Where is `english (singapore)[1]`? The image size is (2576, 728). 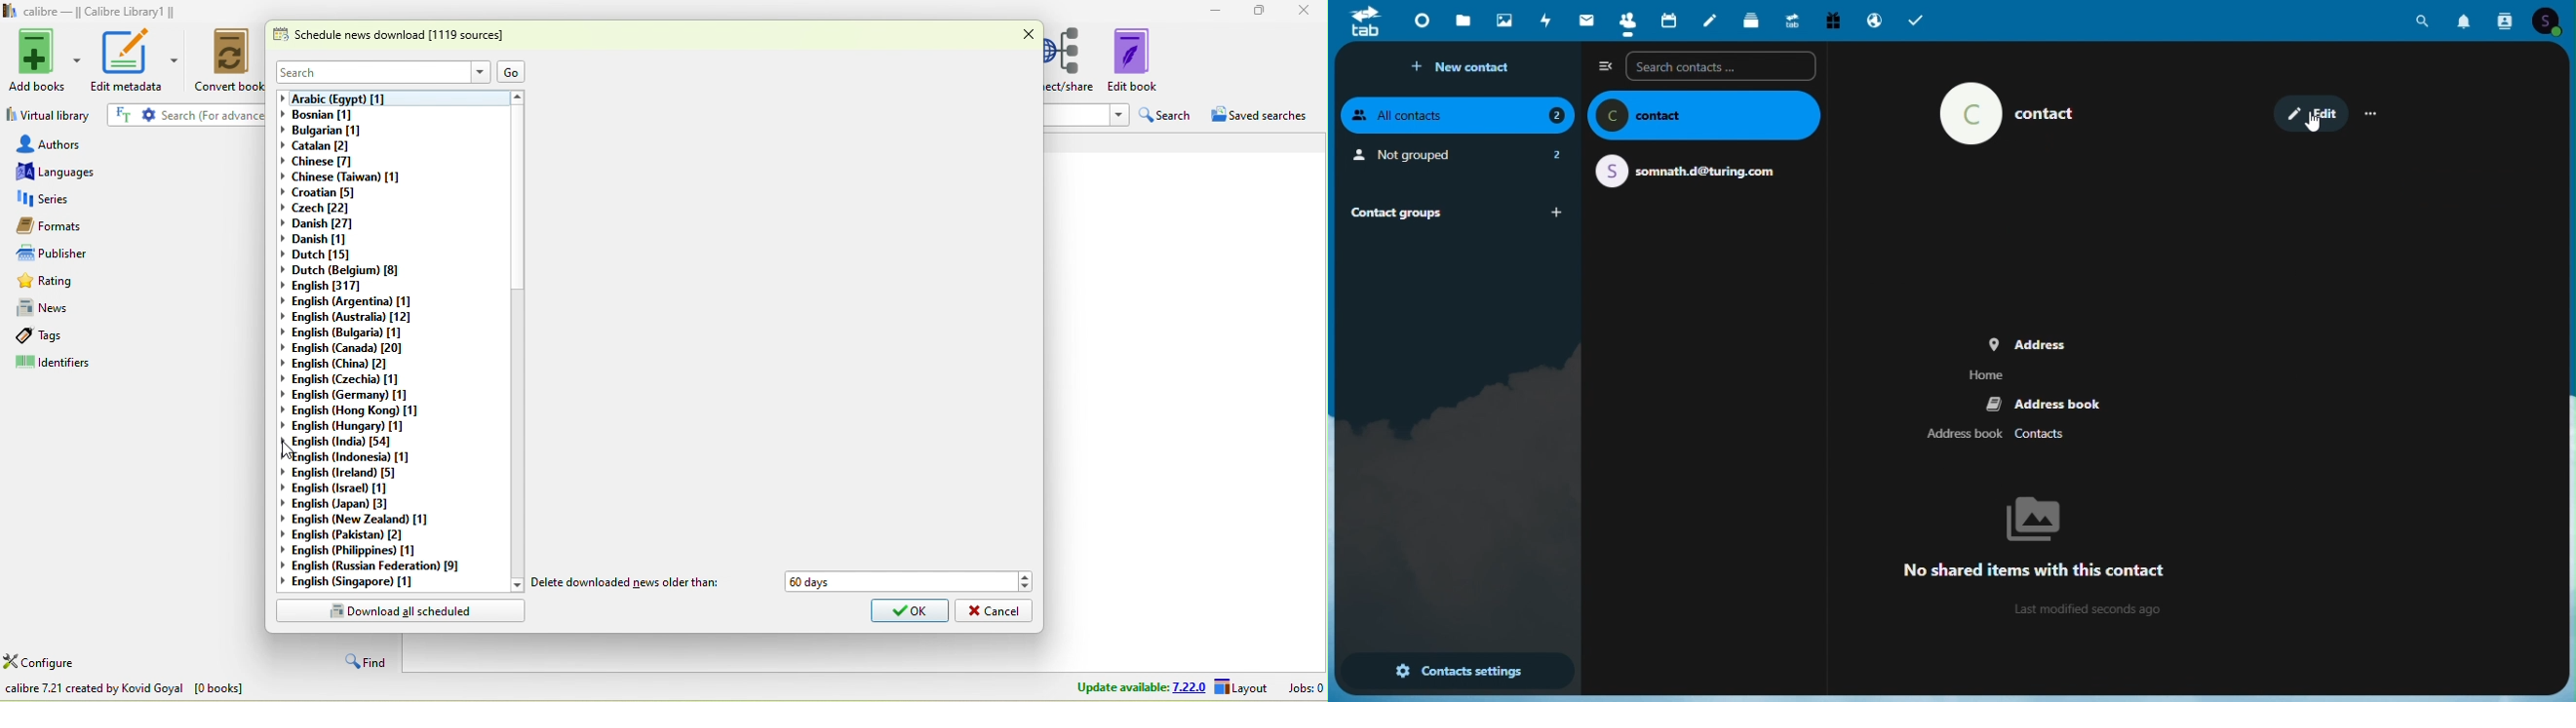 english (singapore)[1] is located at coordinates (380, 583).